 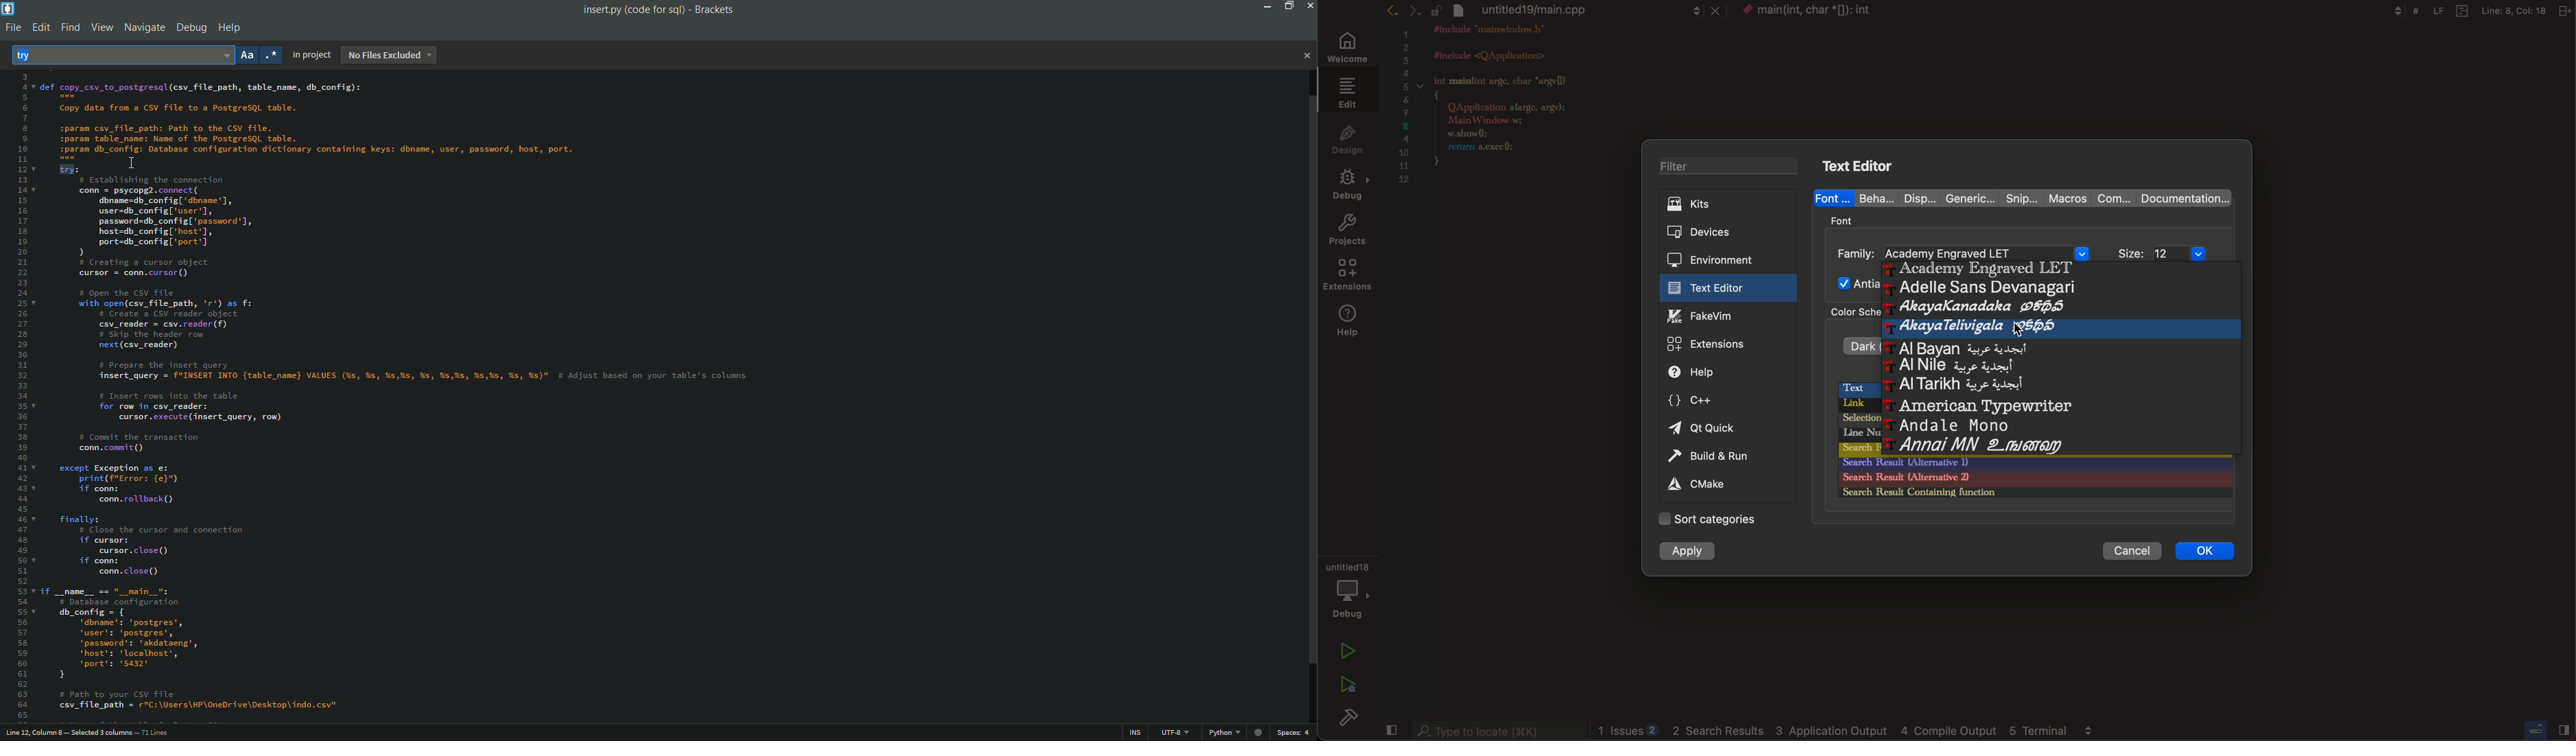 What do you see at coordinates (2032, 486) in the screenshot?
I see `color palette` at bounding box center [2032, 486].